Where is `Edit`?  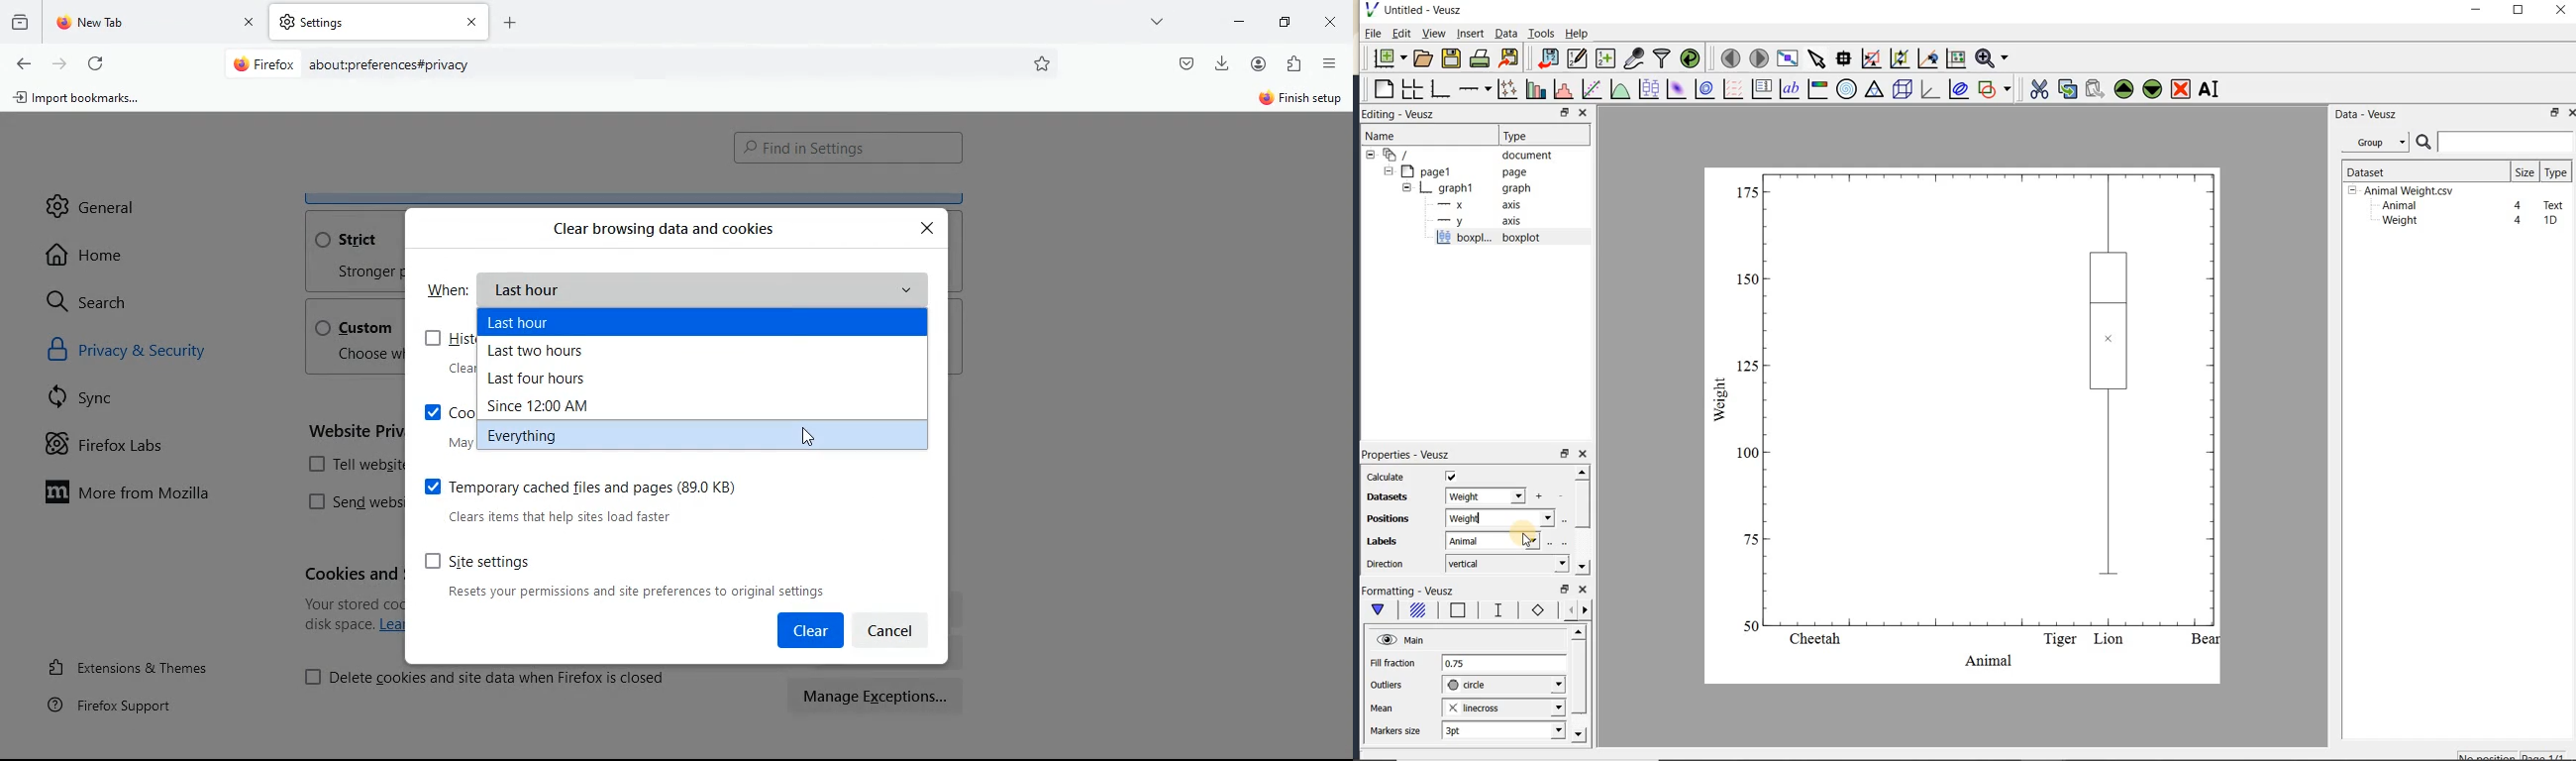
Edit is located at coordinates (1399, 35).